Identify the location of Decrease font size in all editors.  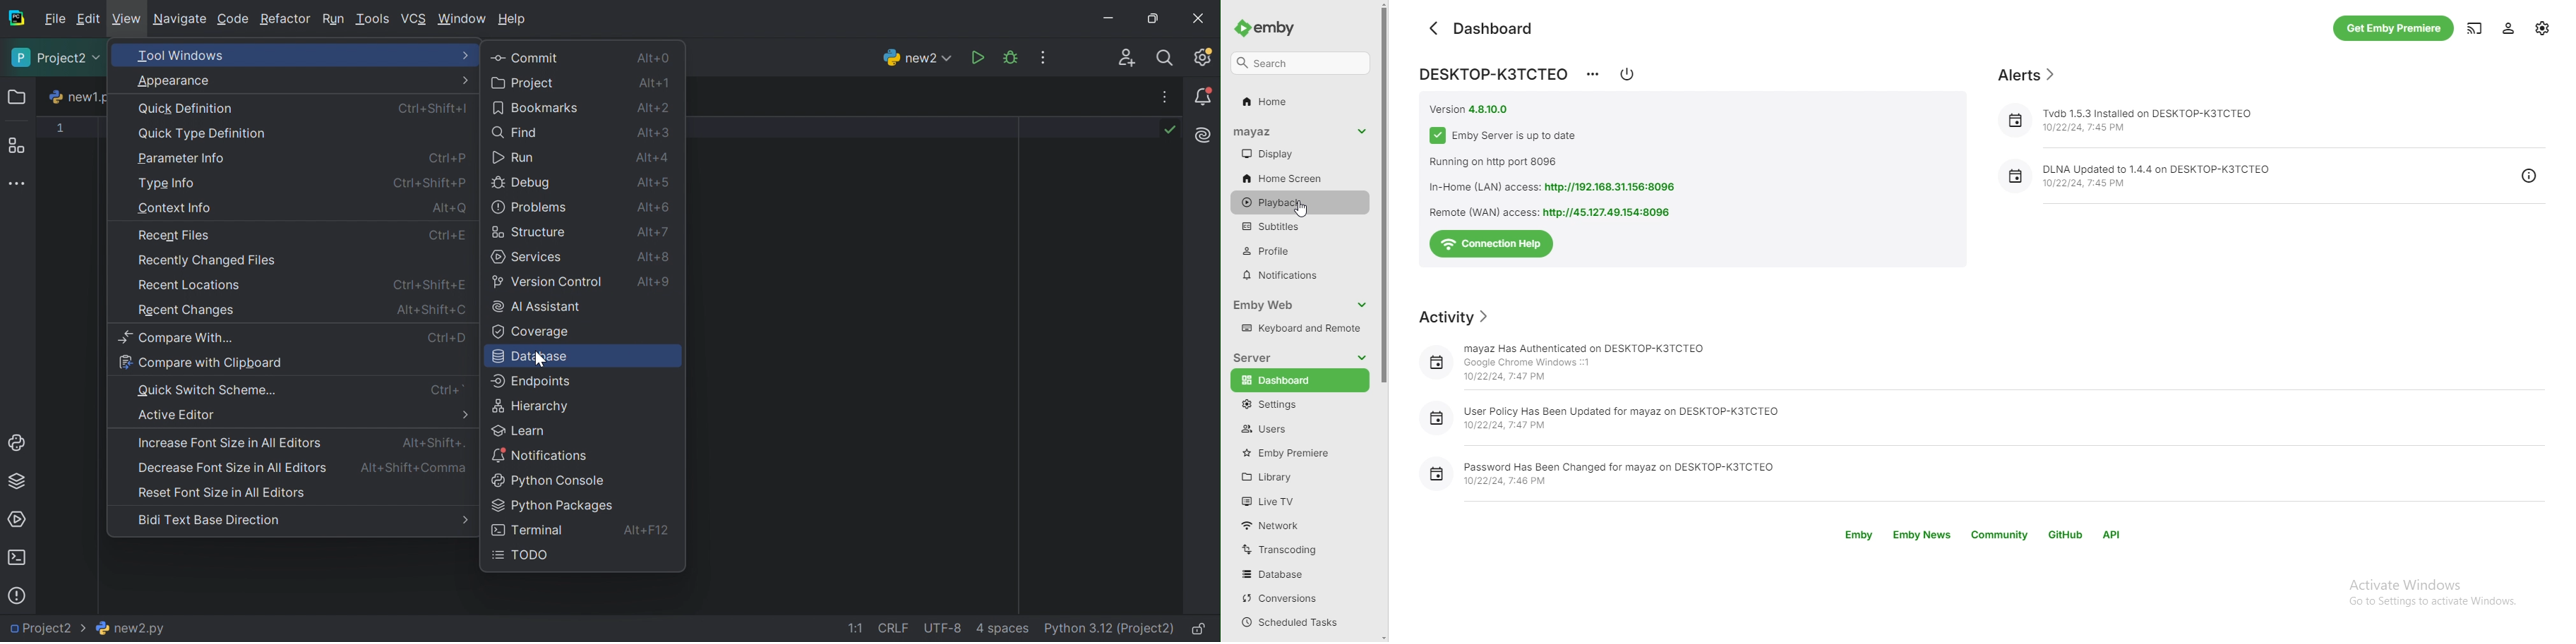
(233, 467).